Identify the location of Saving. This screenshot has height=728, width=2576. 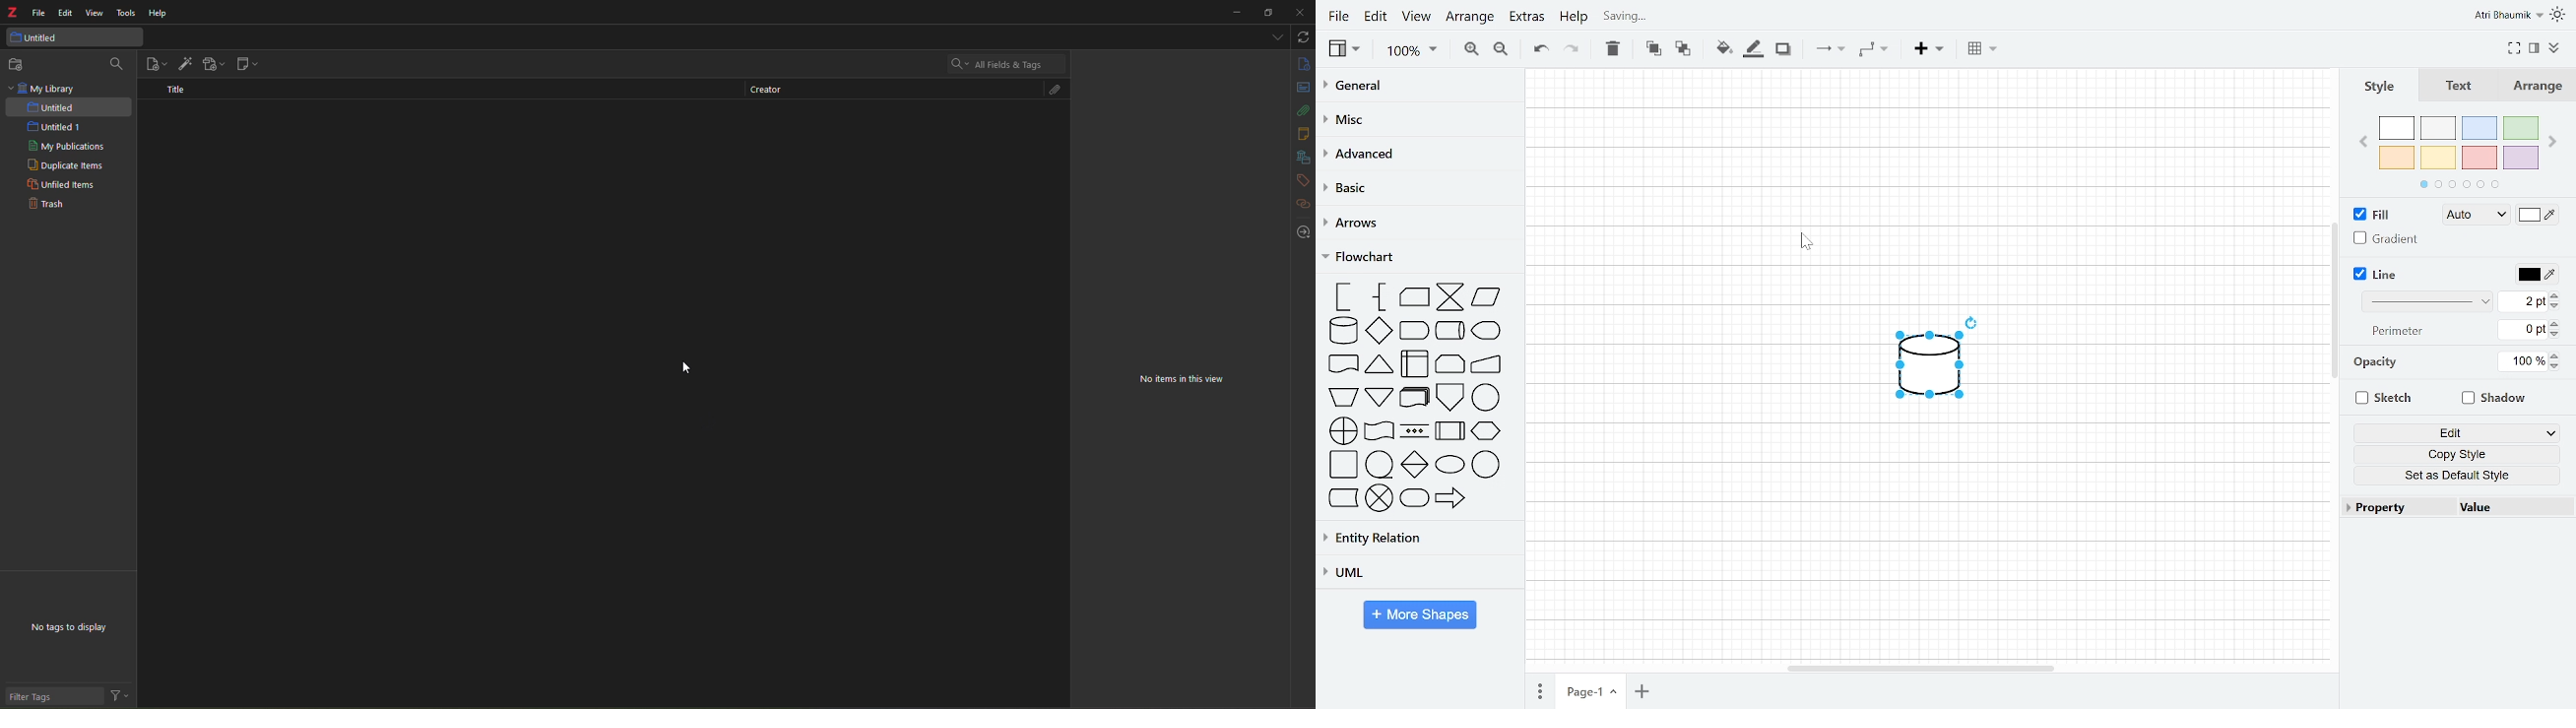
(1633, 20).